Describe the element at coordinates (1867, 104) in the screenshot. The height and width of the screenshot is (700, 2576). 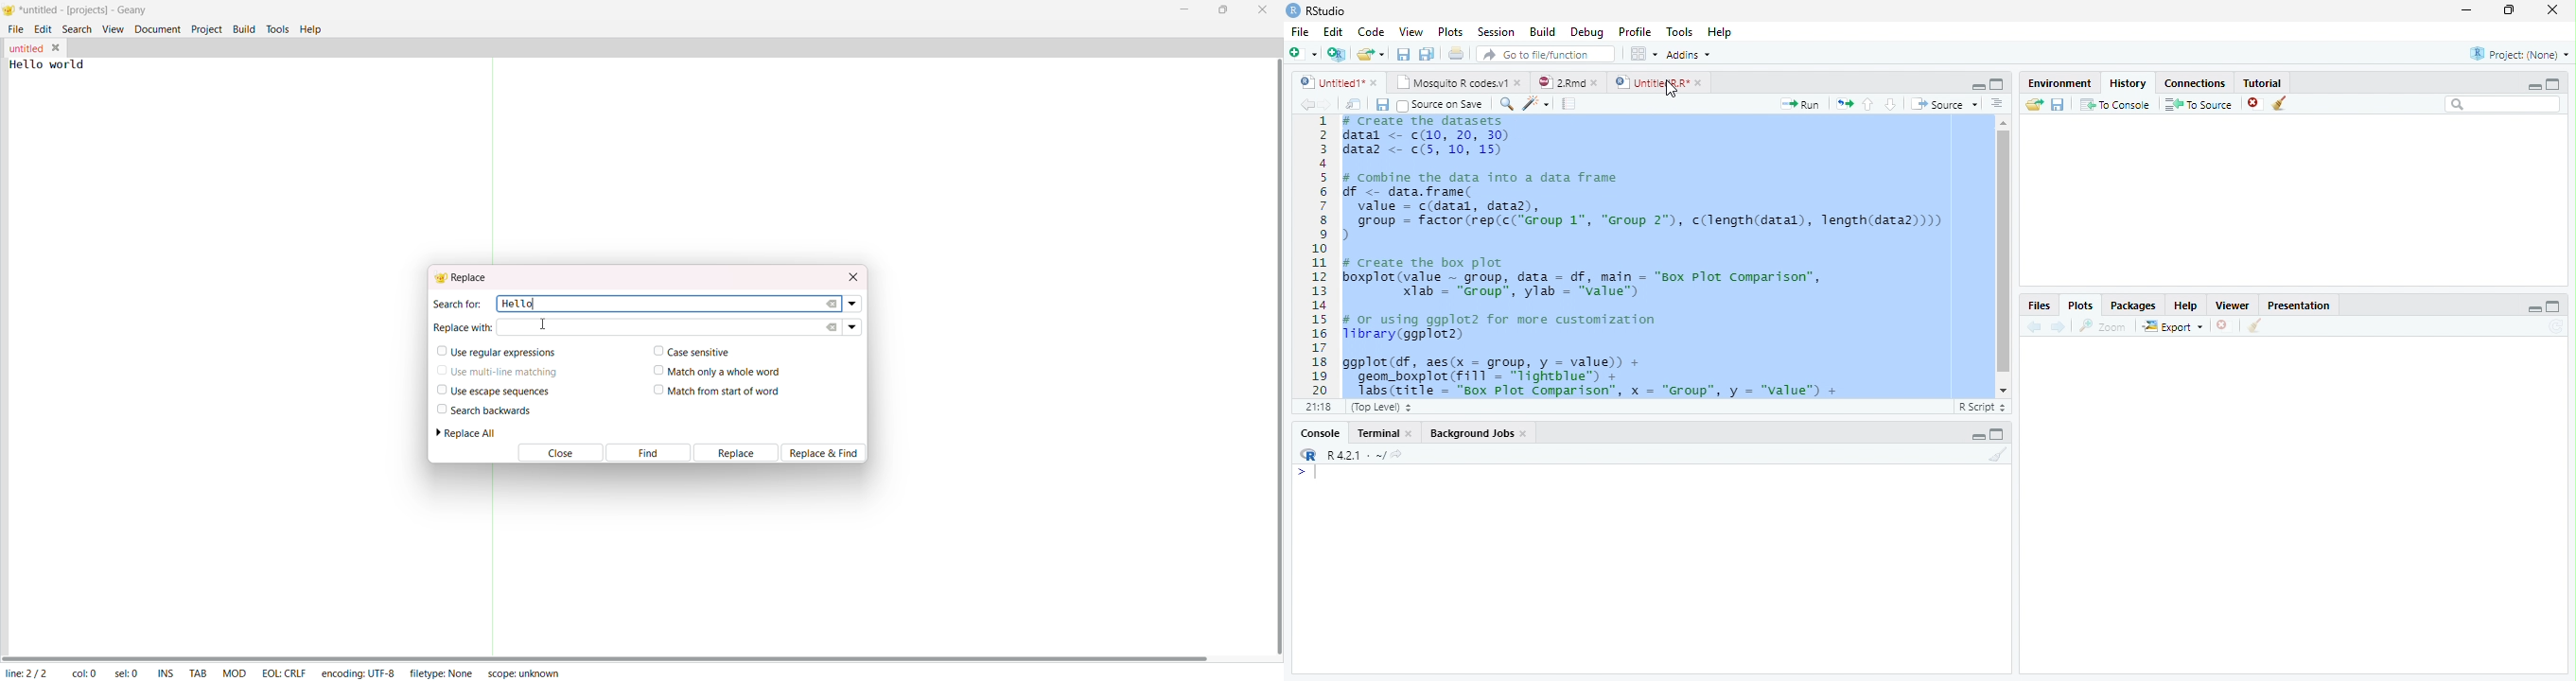
I see `Go to previous section/chunk` at that location.